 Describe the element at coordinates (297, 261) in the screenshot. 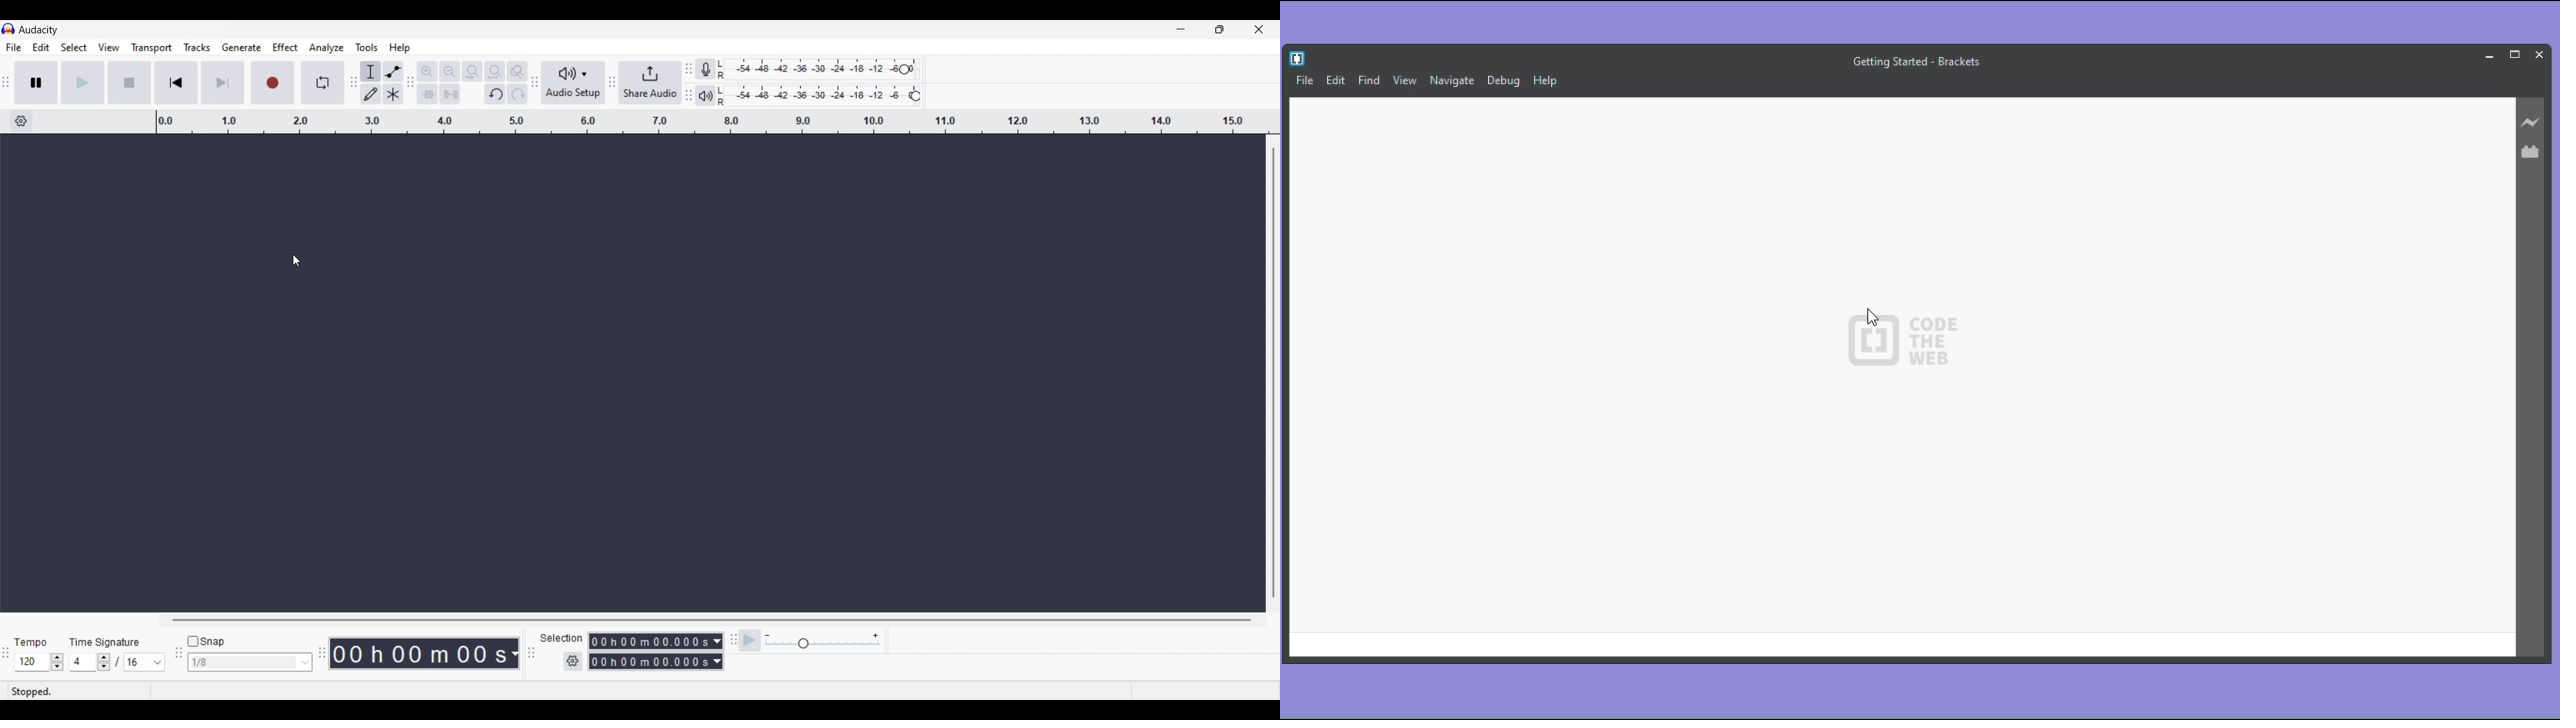

I see `Cursor right clicking on audio track space` at that location.